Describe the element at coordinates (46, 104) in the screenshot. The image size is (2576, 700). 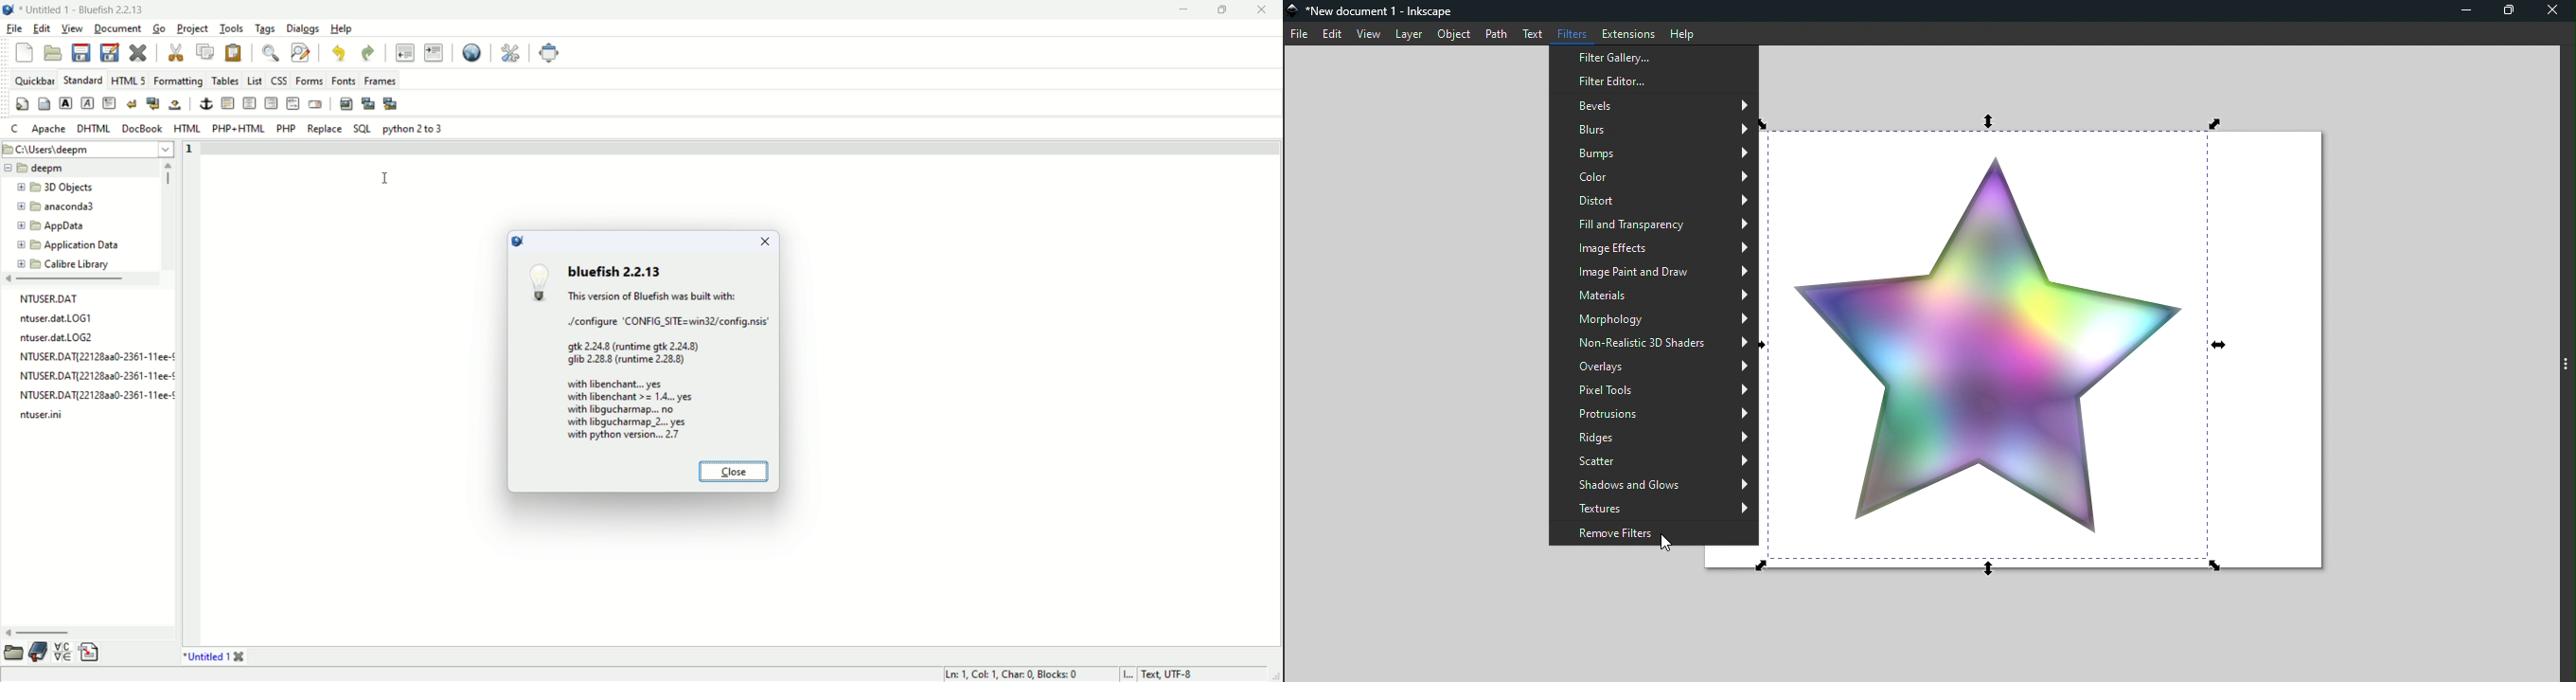
I see `body` at that location.